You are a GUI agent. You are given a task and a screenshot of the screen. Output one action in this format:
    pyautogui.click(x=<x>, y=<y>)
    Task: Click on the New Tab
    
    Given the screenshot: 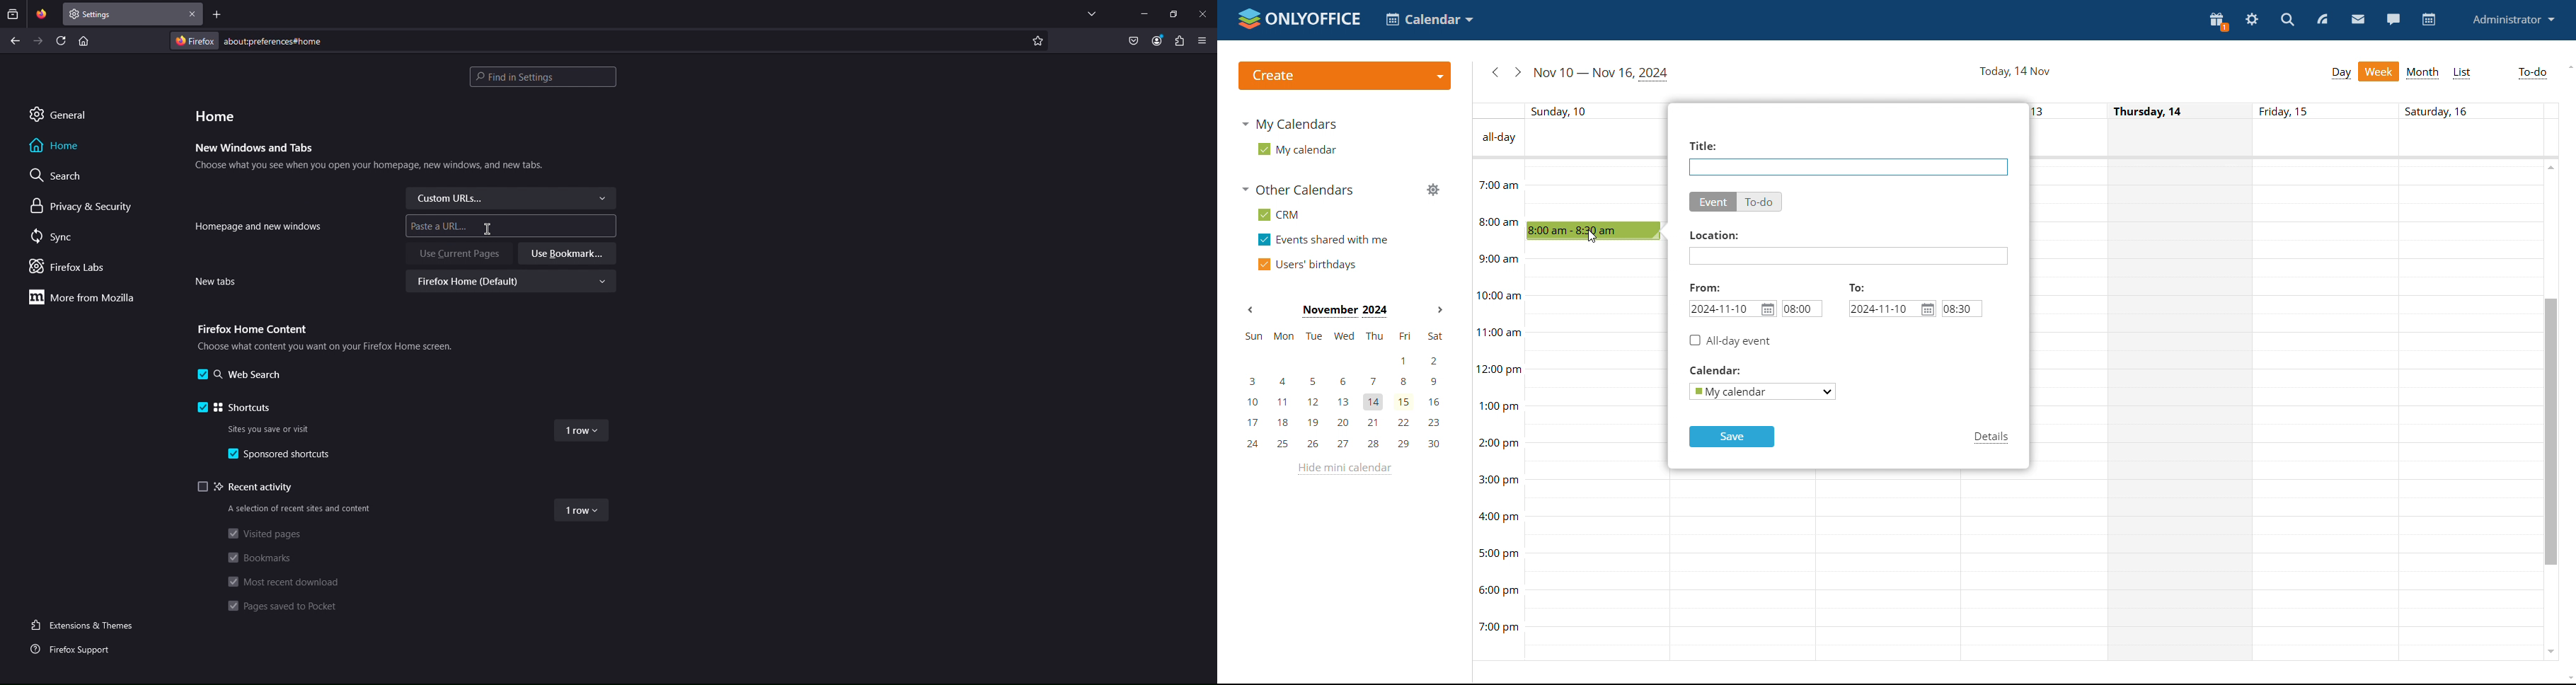 What is the action you would take?
    pyautogui.click(x=124, y=14)
    